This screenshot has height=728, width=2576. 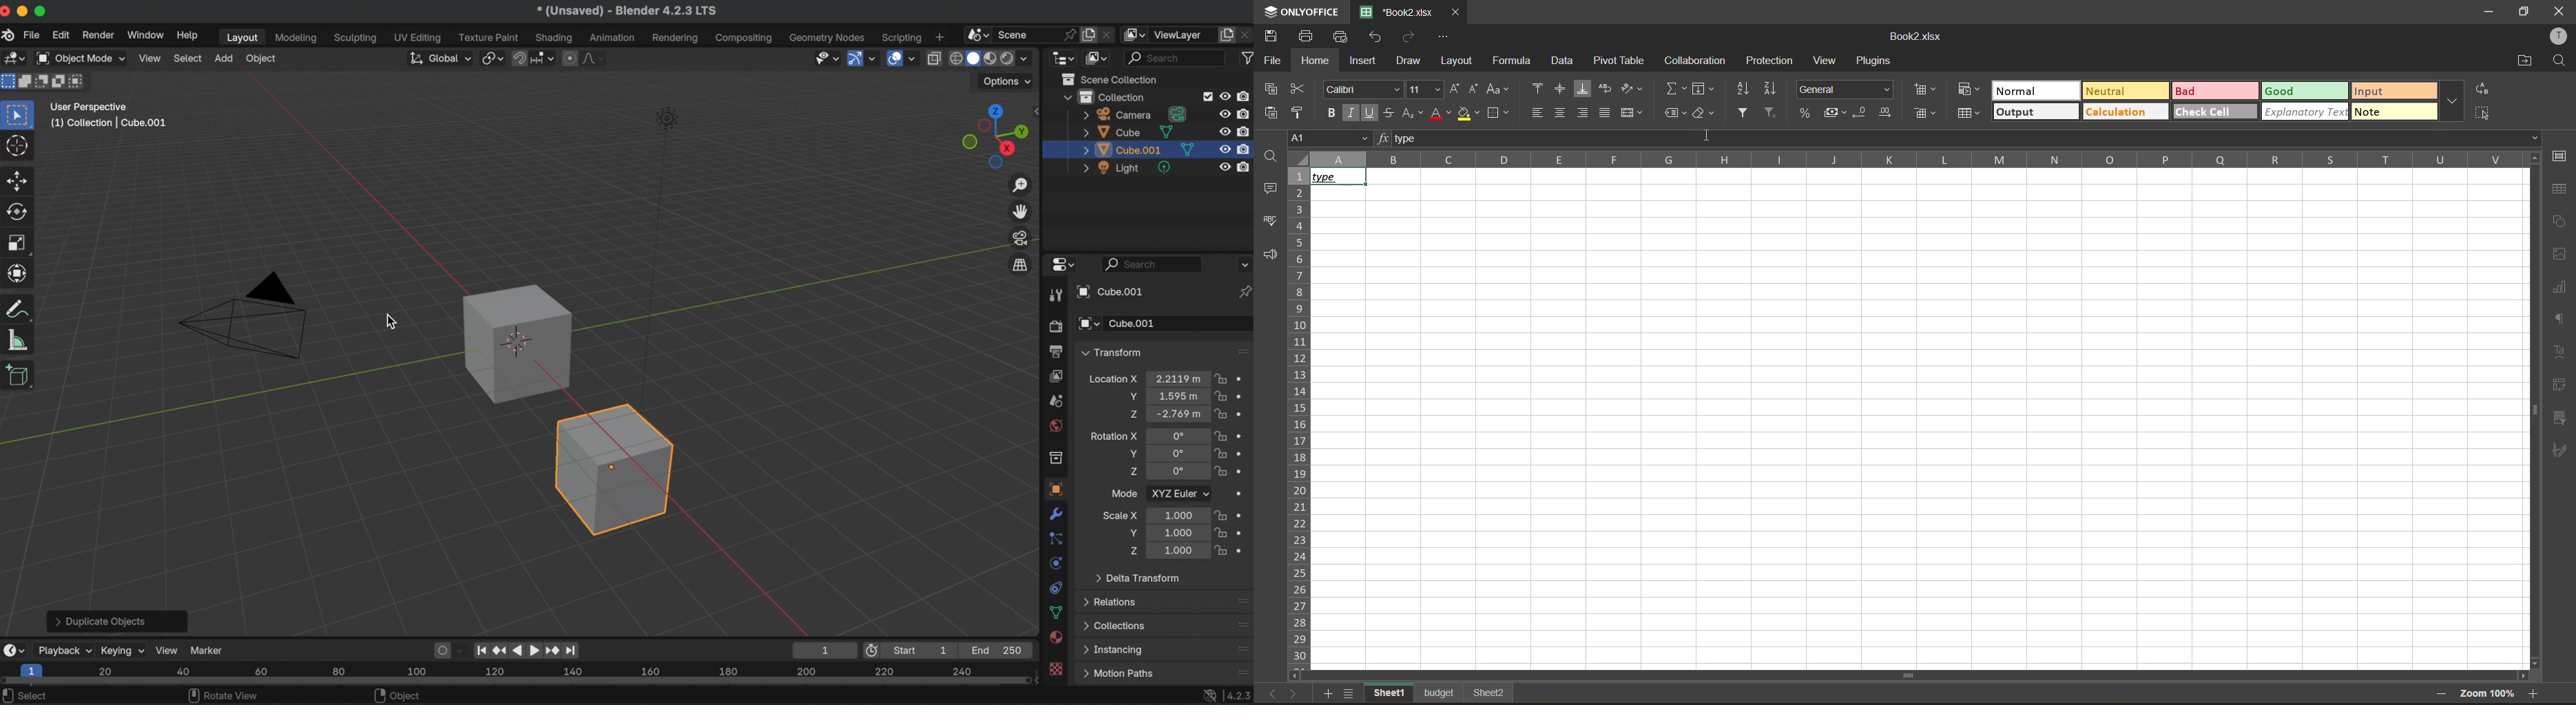 I want to click on location of object, so click(x=1178, y=414).